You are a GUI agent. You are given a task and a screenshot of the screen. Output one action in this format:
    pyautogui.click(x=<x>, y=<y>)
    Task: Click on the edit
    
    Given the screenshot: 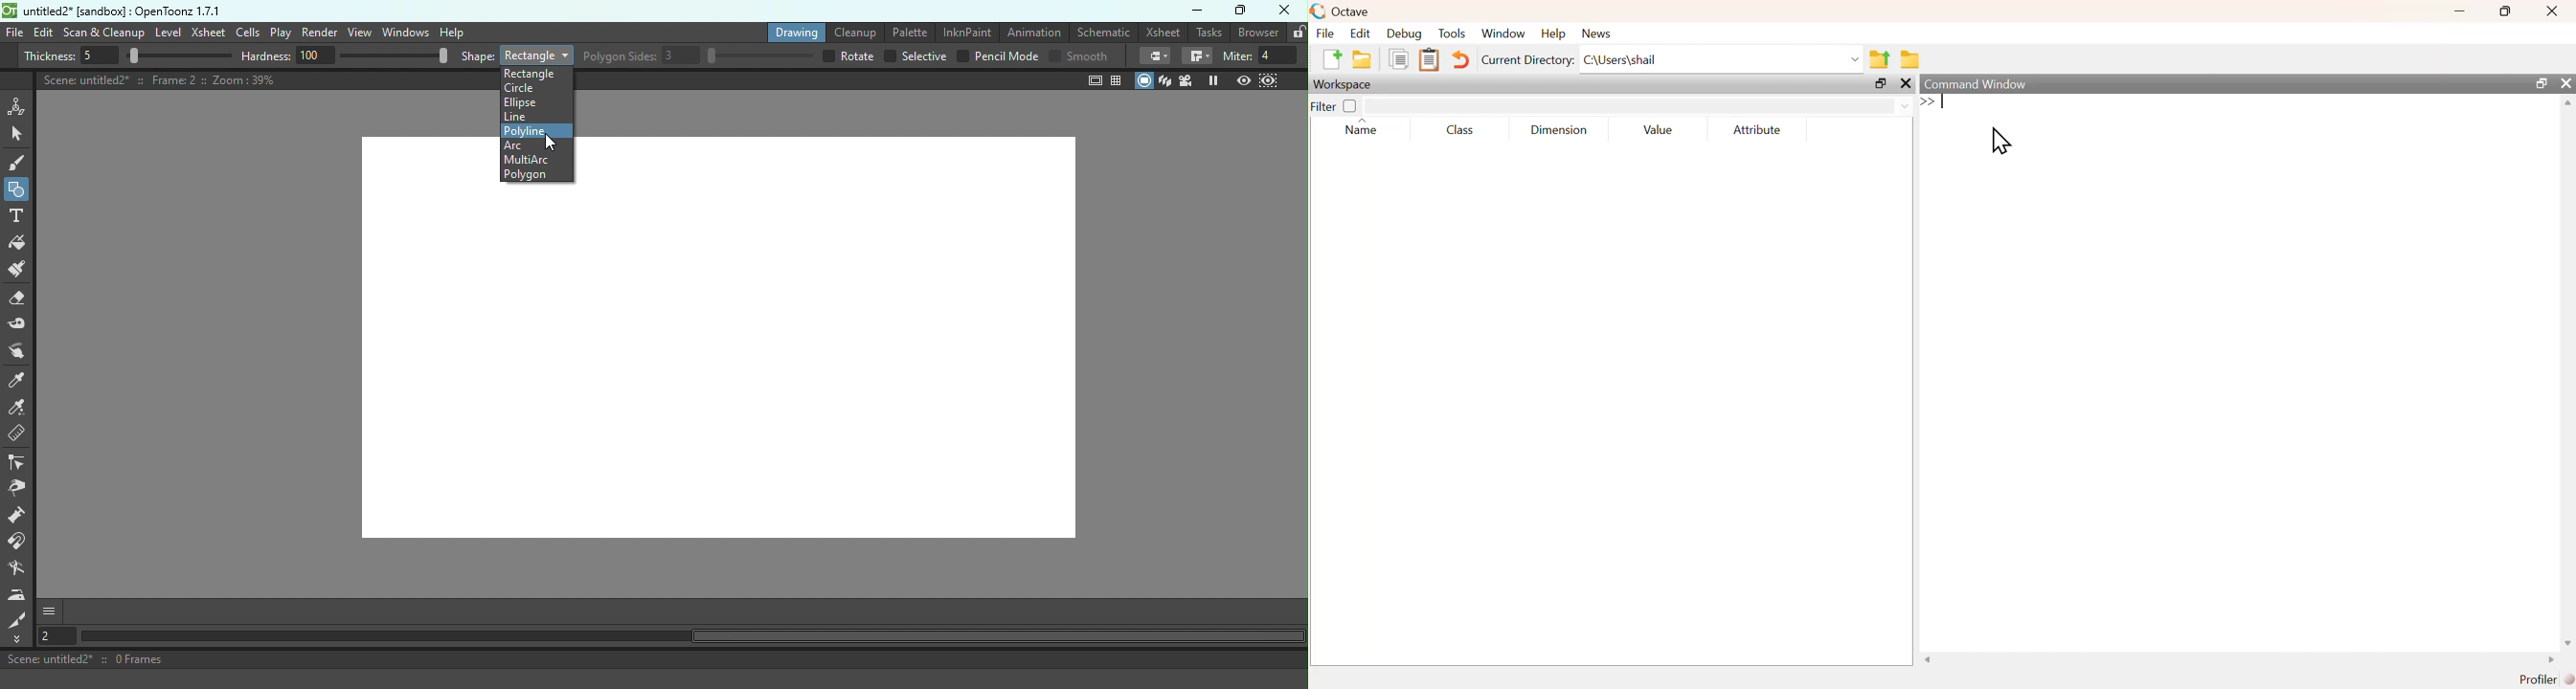 What is the action you would take?
    pyautogui.click(x=1359, y=34)
    